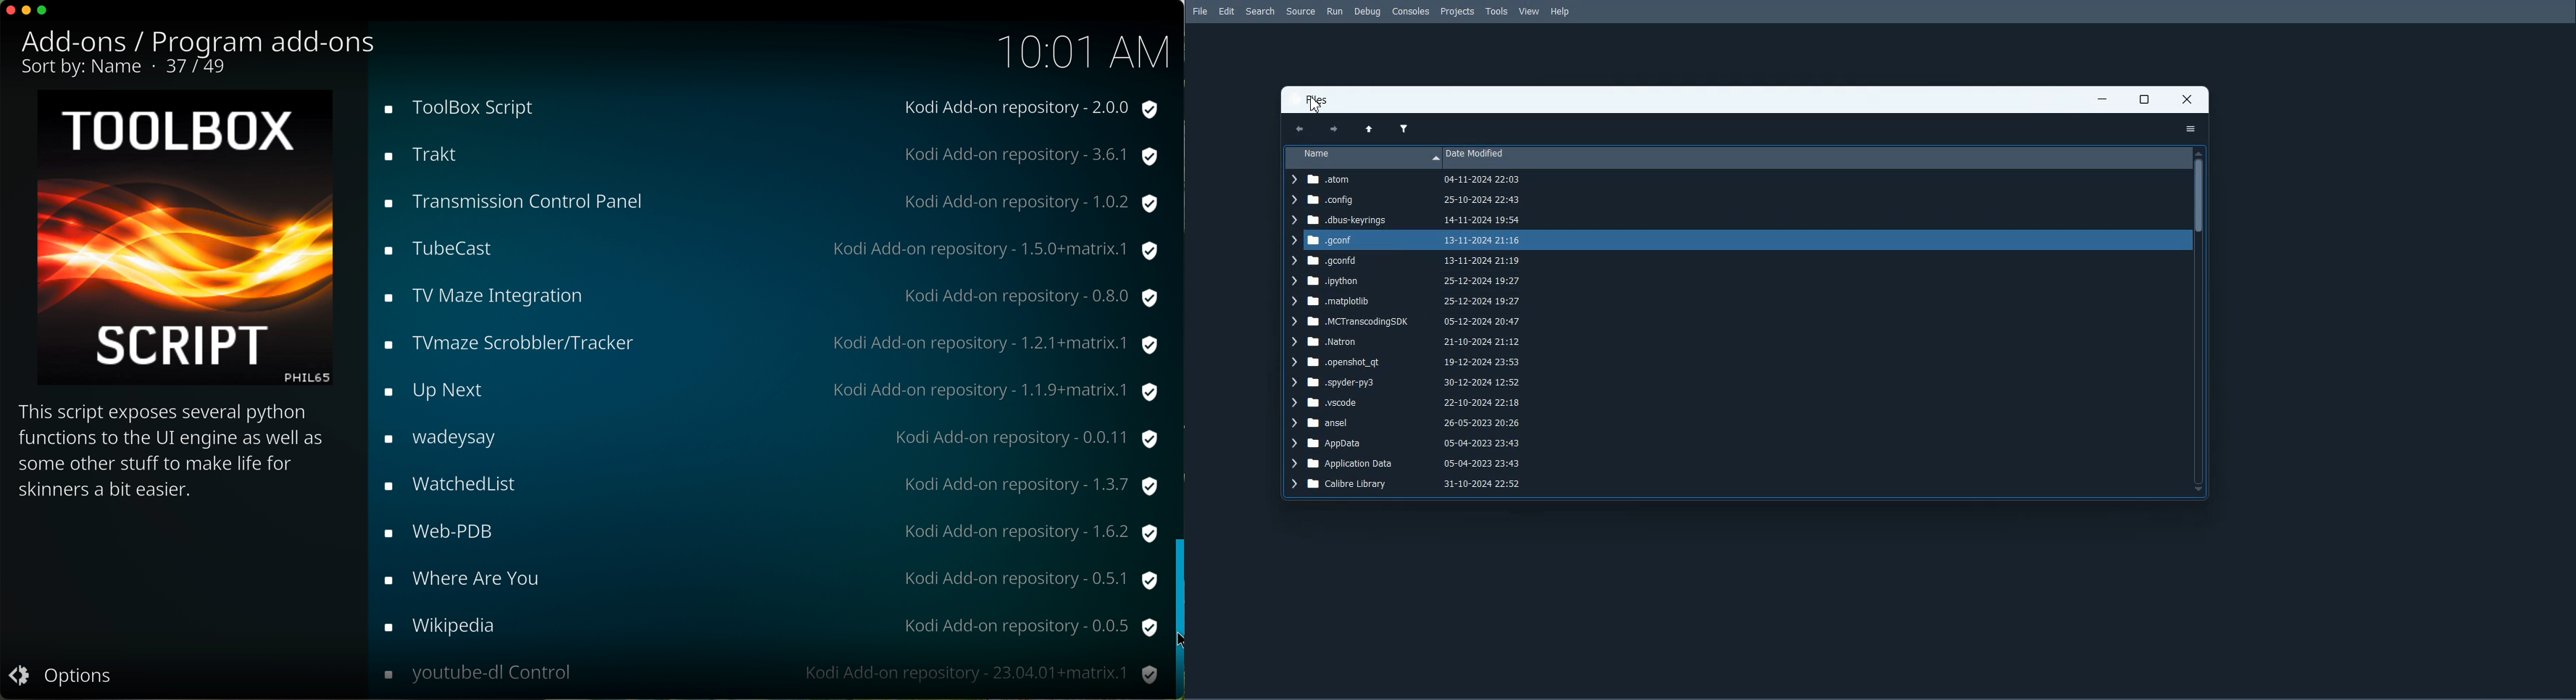  I want to click on tubecast, so click(768, 252).